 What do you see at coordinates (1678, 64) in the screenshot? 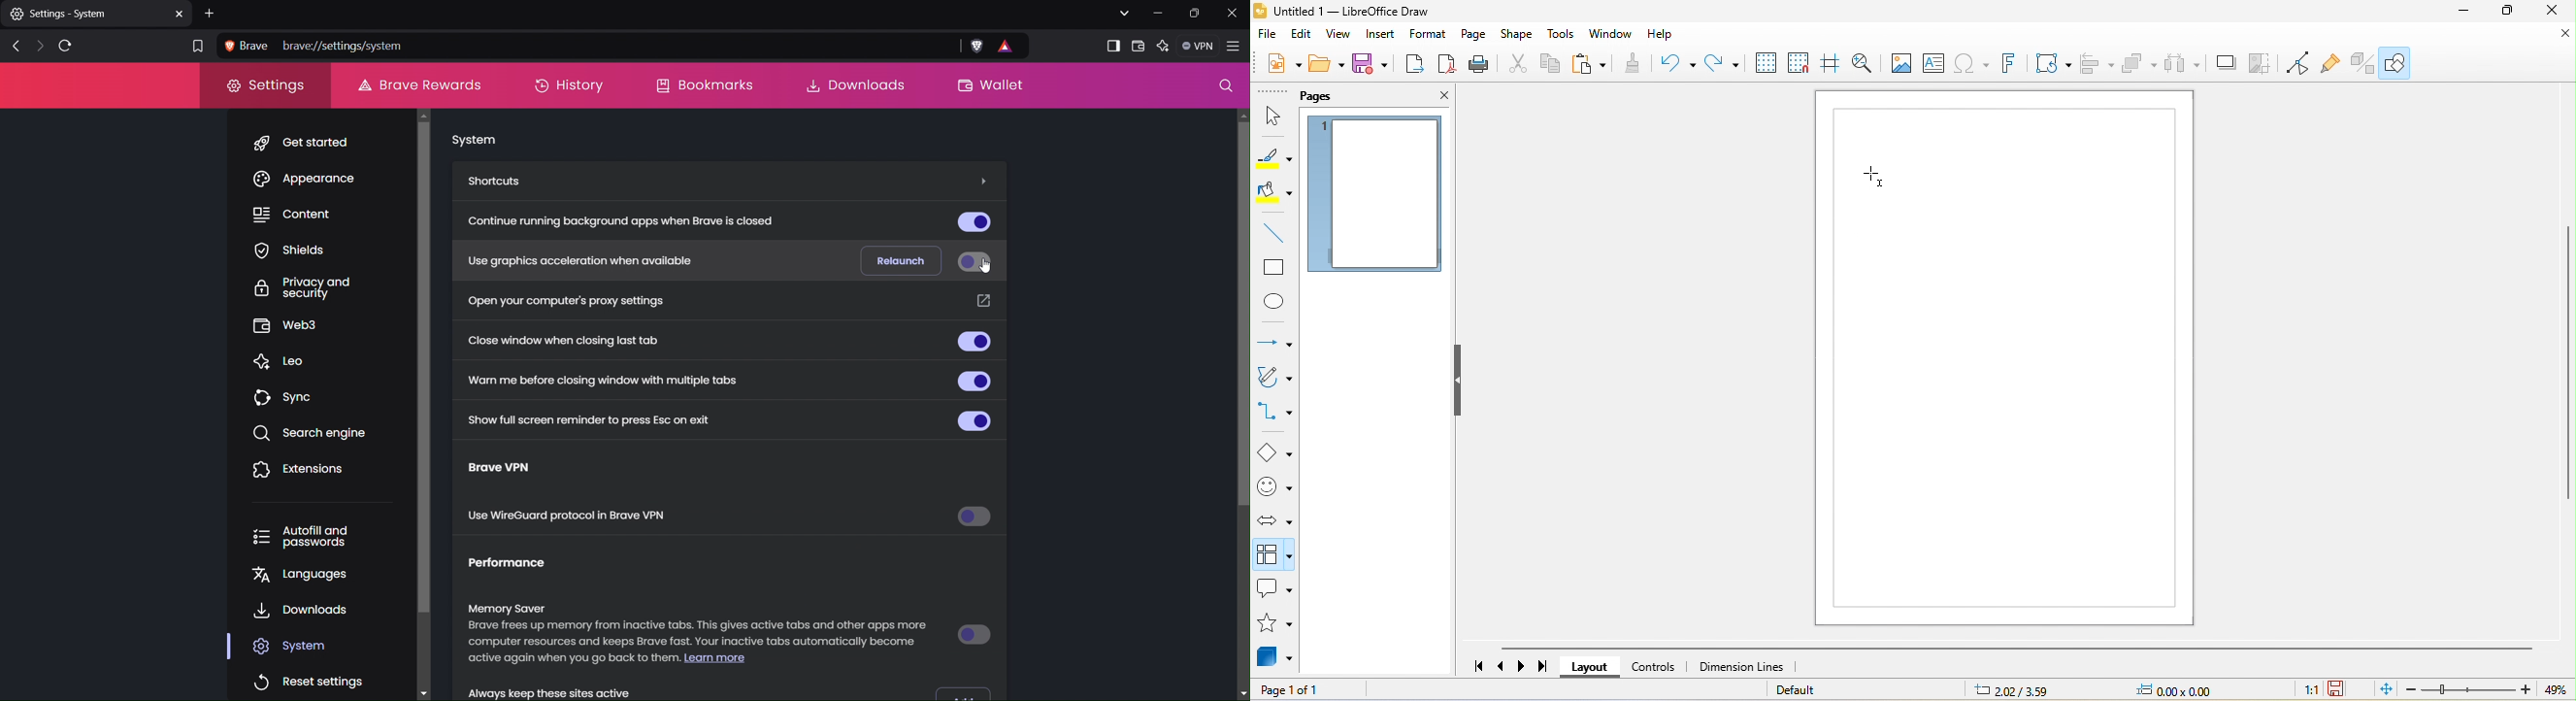
I see `undo` at bounding box center [1678, 64].